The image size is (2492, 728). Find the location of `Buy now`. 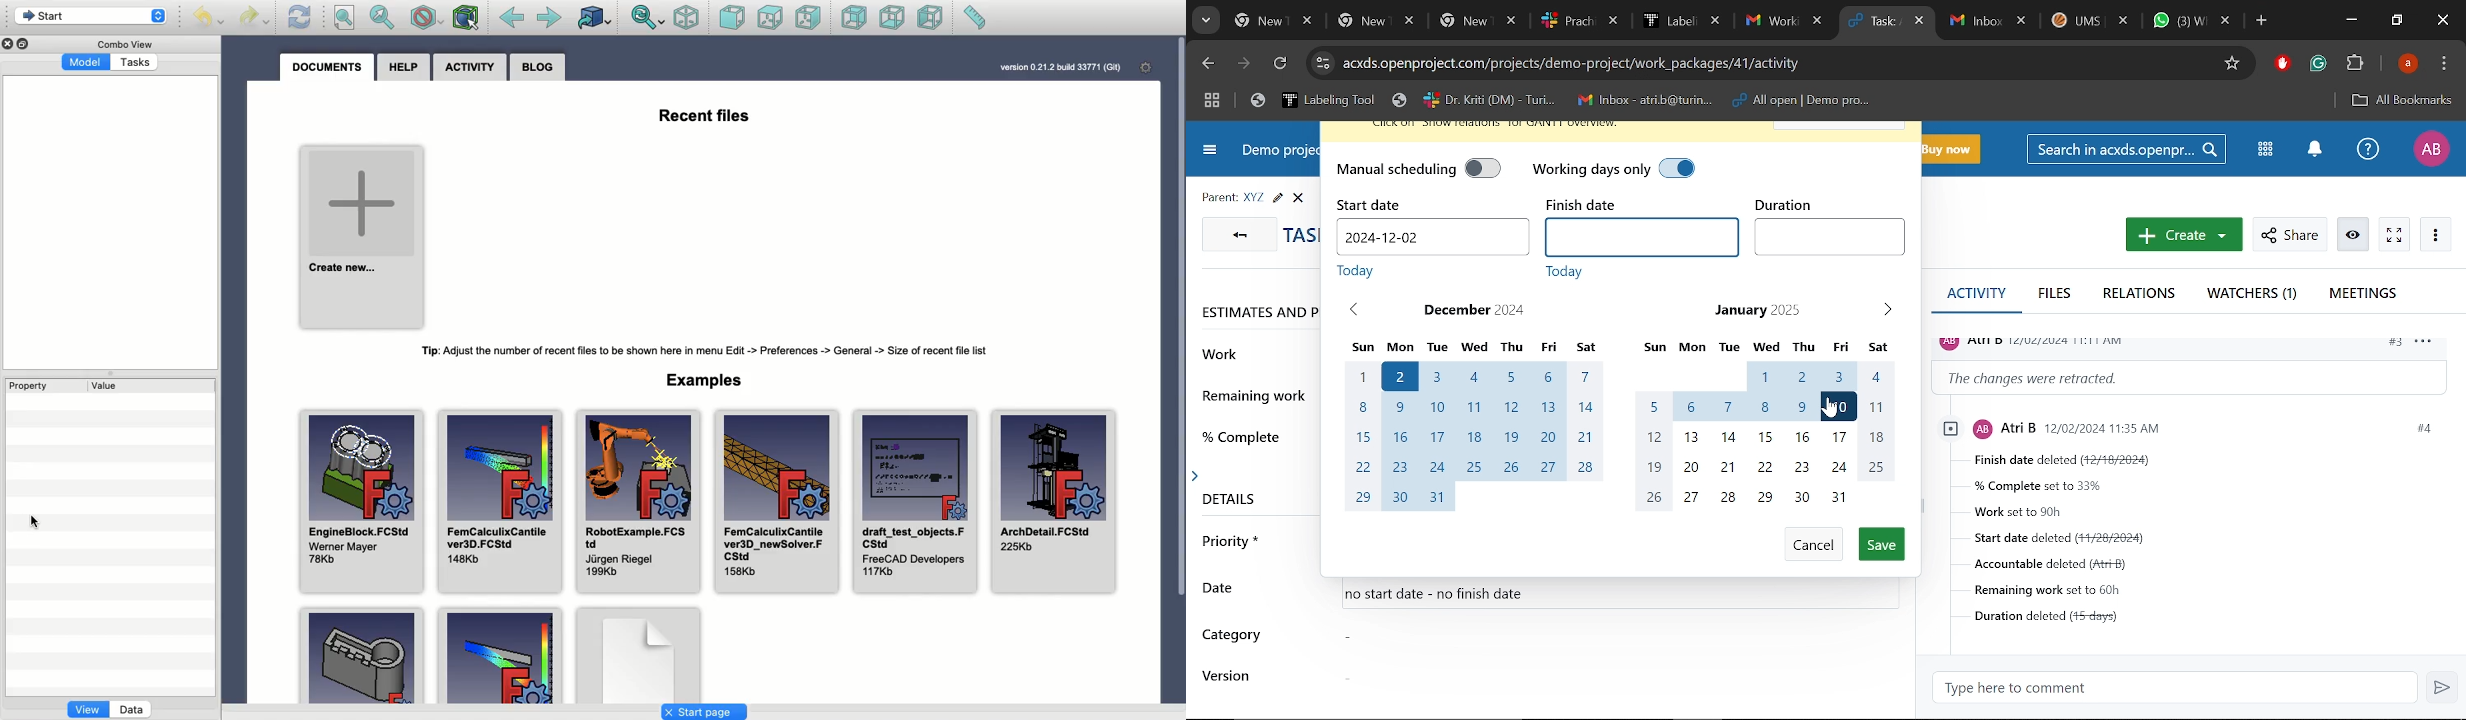

Buy now is located at coordinates (1958, 150).